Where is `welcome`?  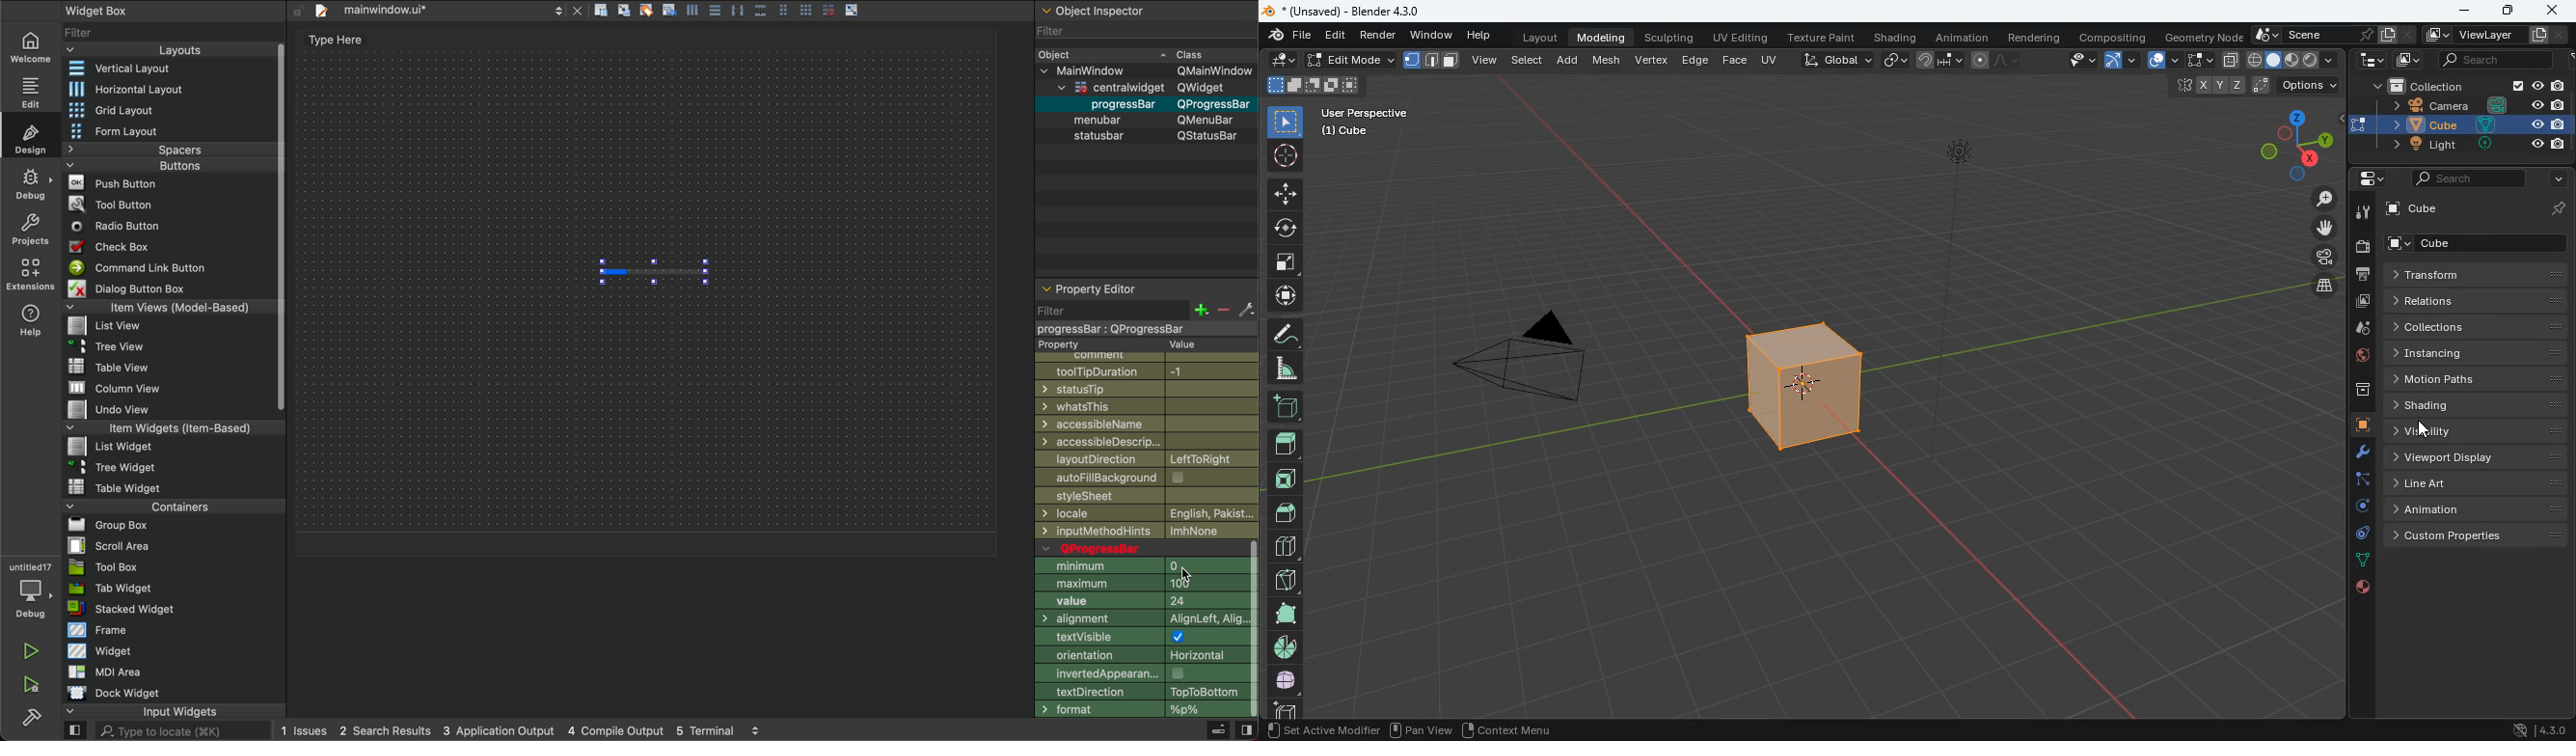
welcome is located at coordinates (29, 45).